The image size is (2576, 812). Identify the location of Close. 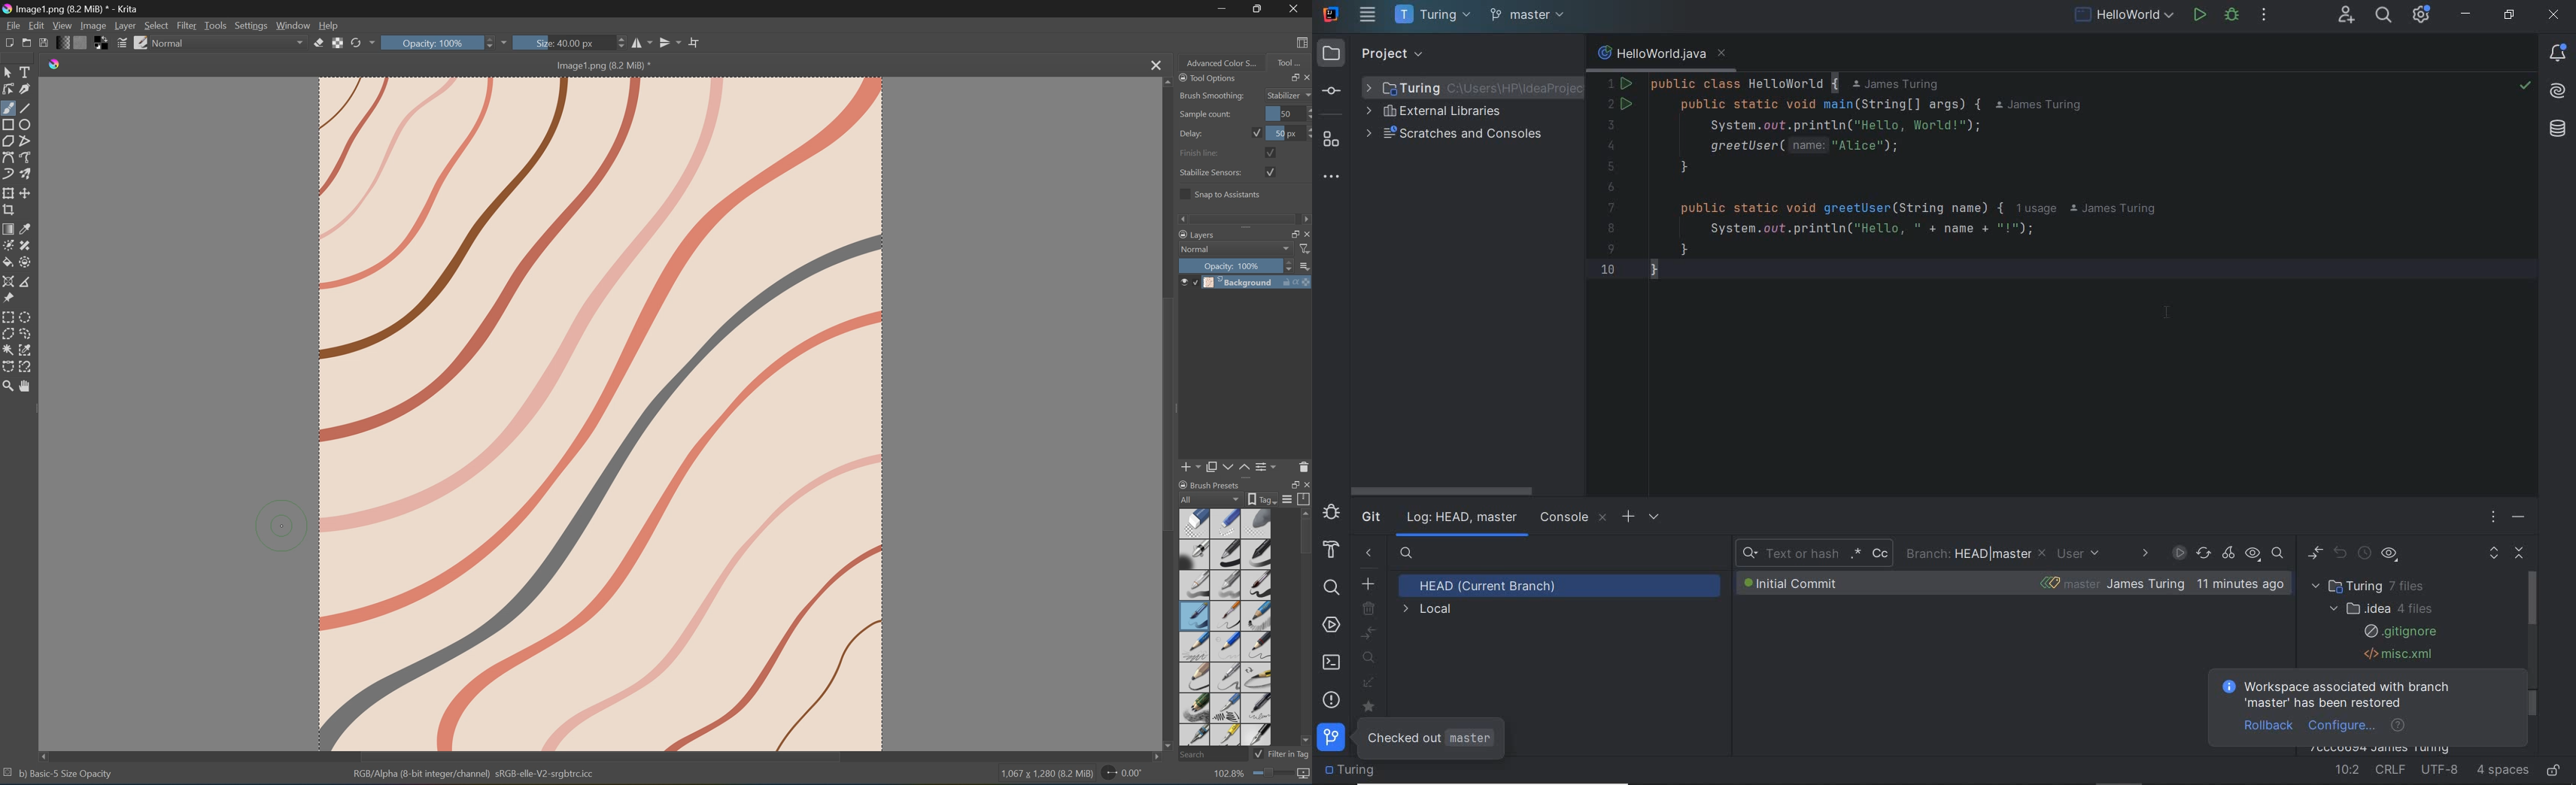
(1304, 233).